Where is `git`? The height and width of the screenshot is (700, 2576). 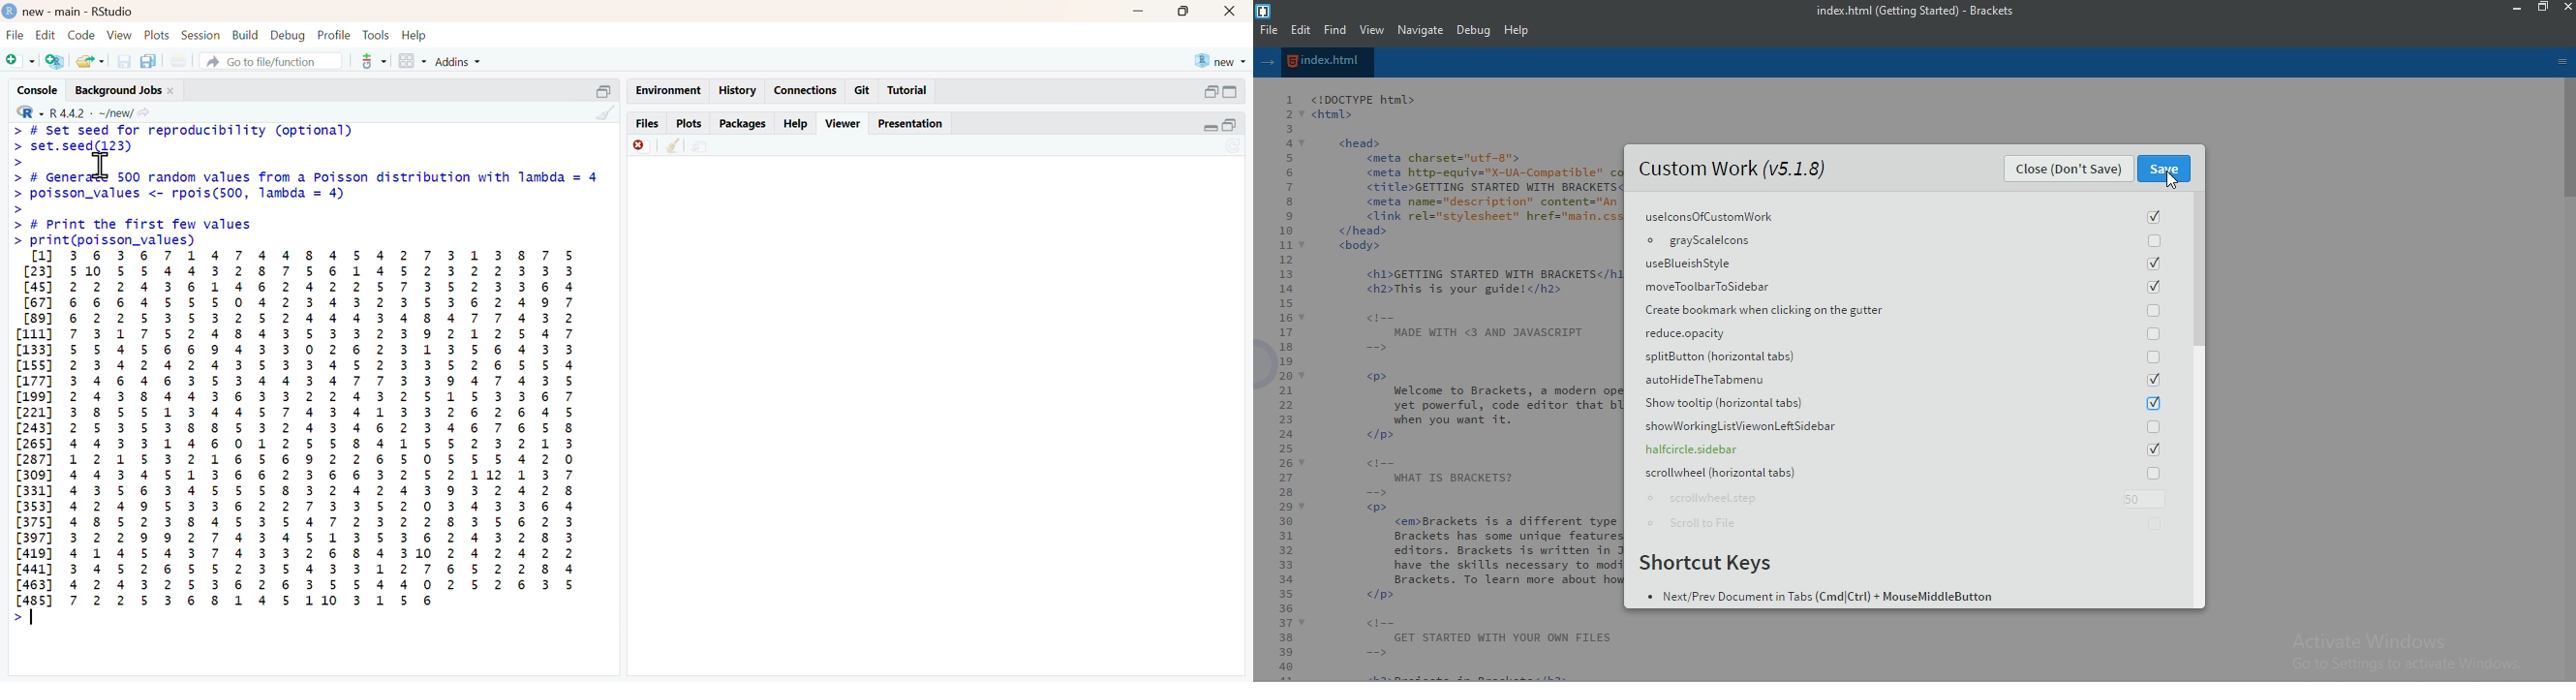
git is located at coordinates (863, 90).